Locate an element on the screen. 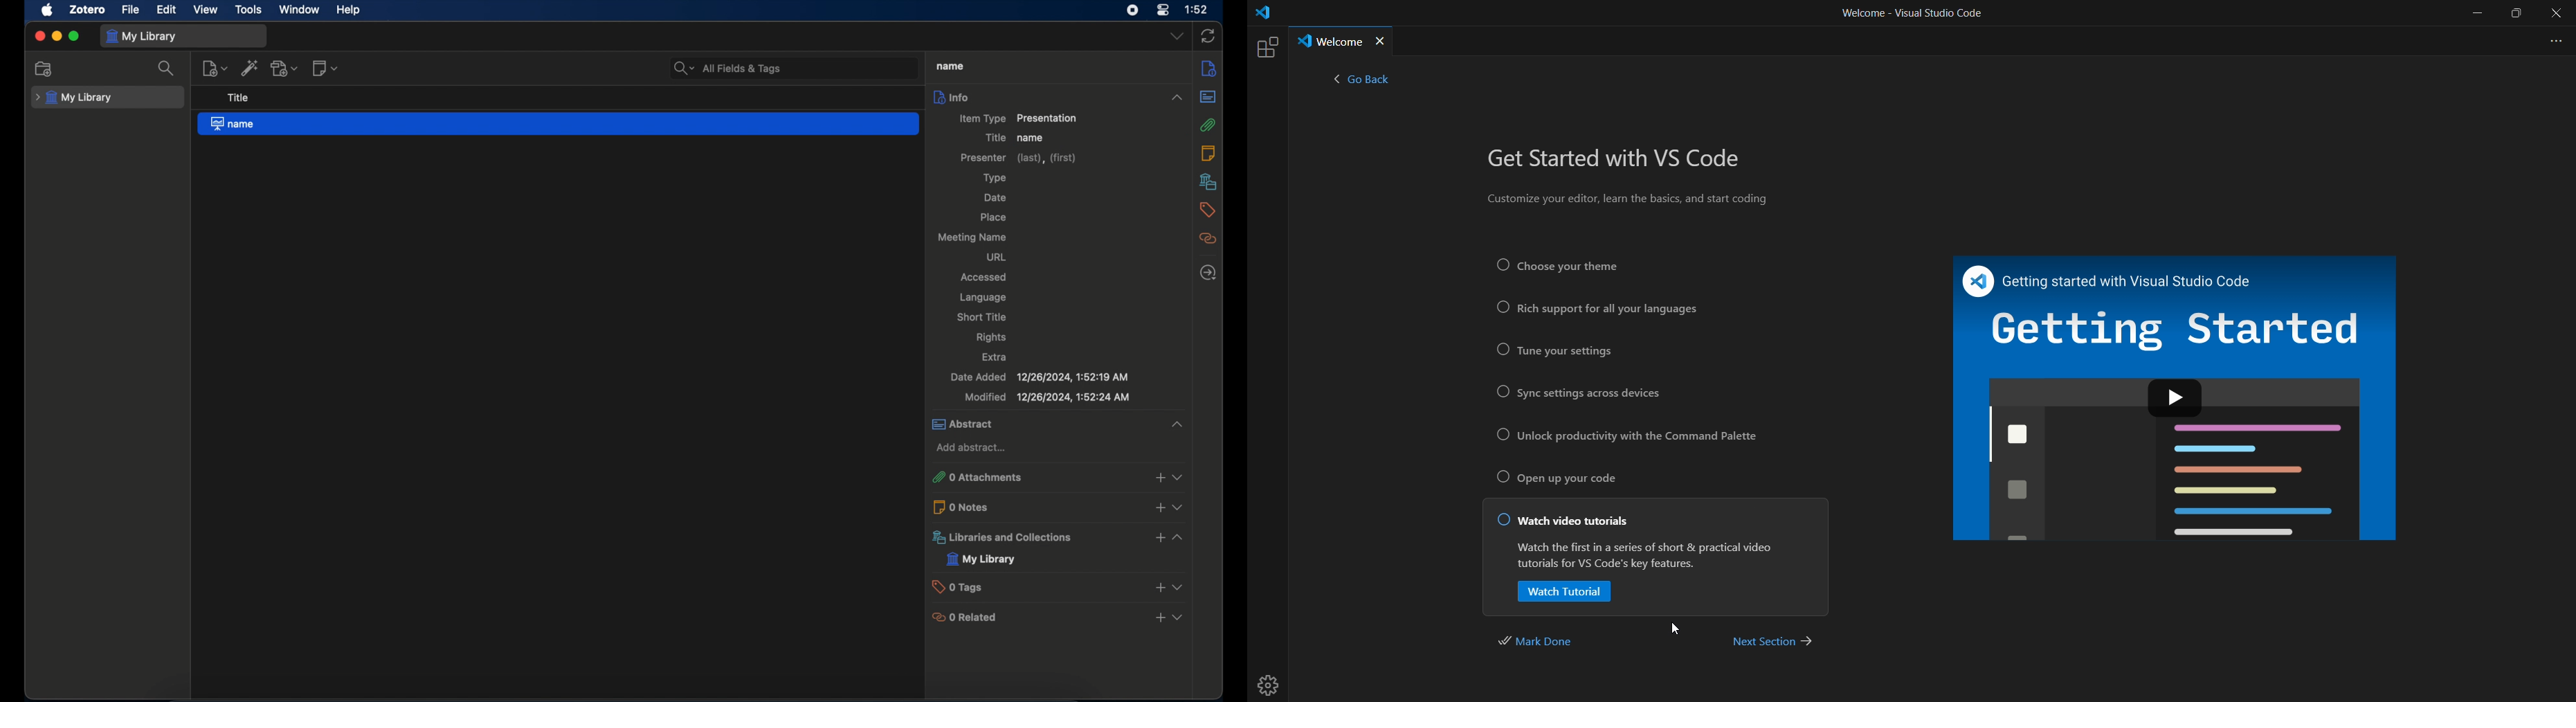 Image resolution: width=2576 pixels, height=728 pixels. related is located at coordinates (1209, 238).